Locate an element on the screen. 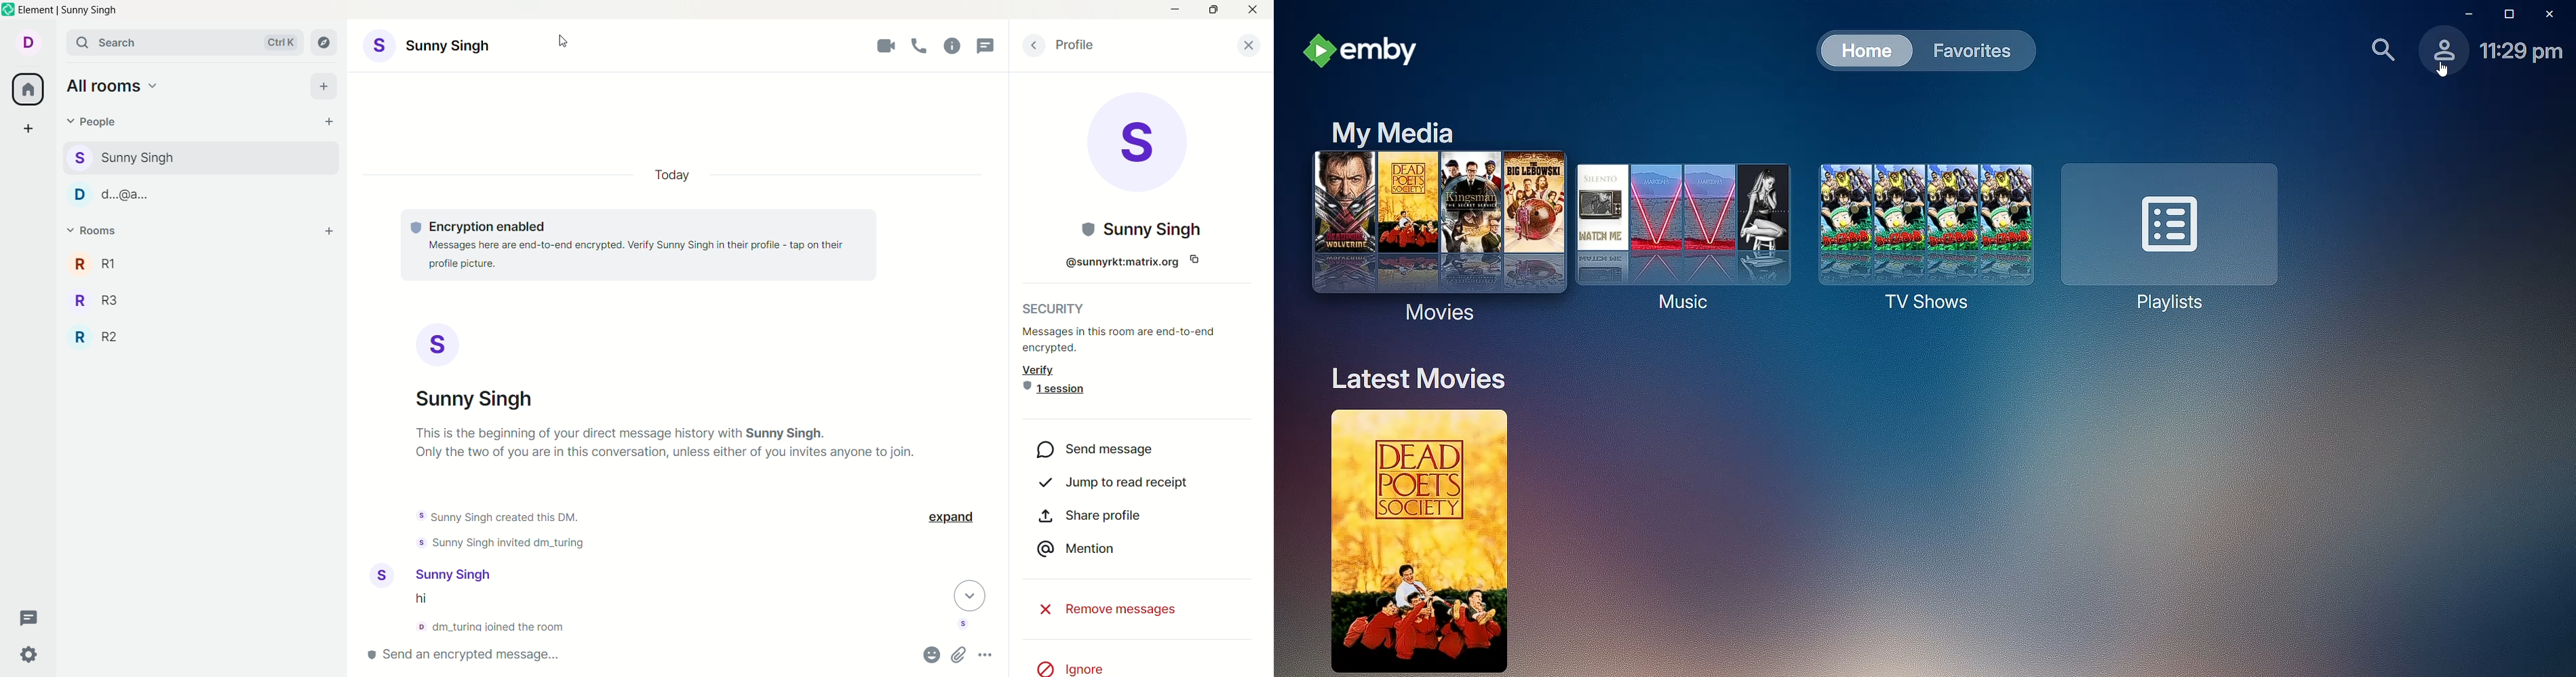  all rooms is located at coordinates (111, 83).